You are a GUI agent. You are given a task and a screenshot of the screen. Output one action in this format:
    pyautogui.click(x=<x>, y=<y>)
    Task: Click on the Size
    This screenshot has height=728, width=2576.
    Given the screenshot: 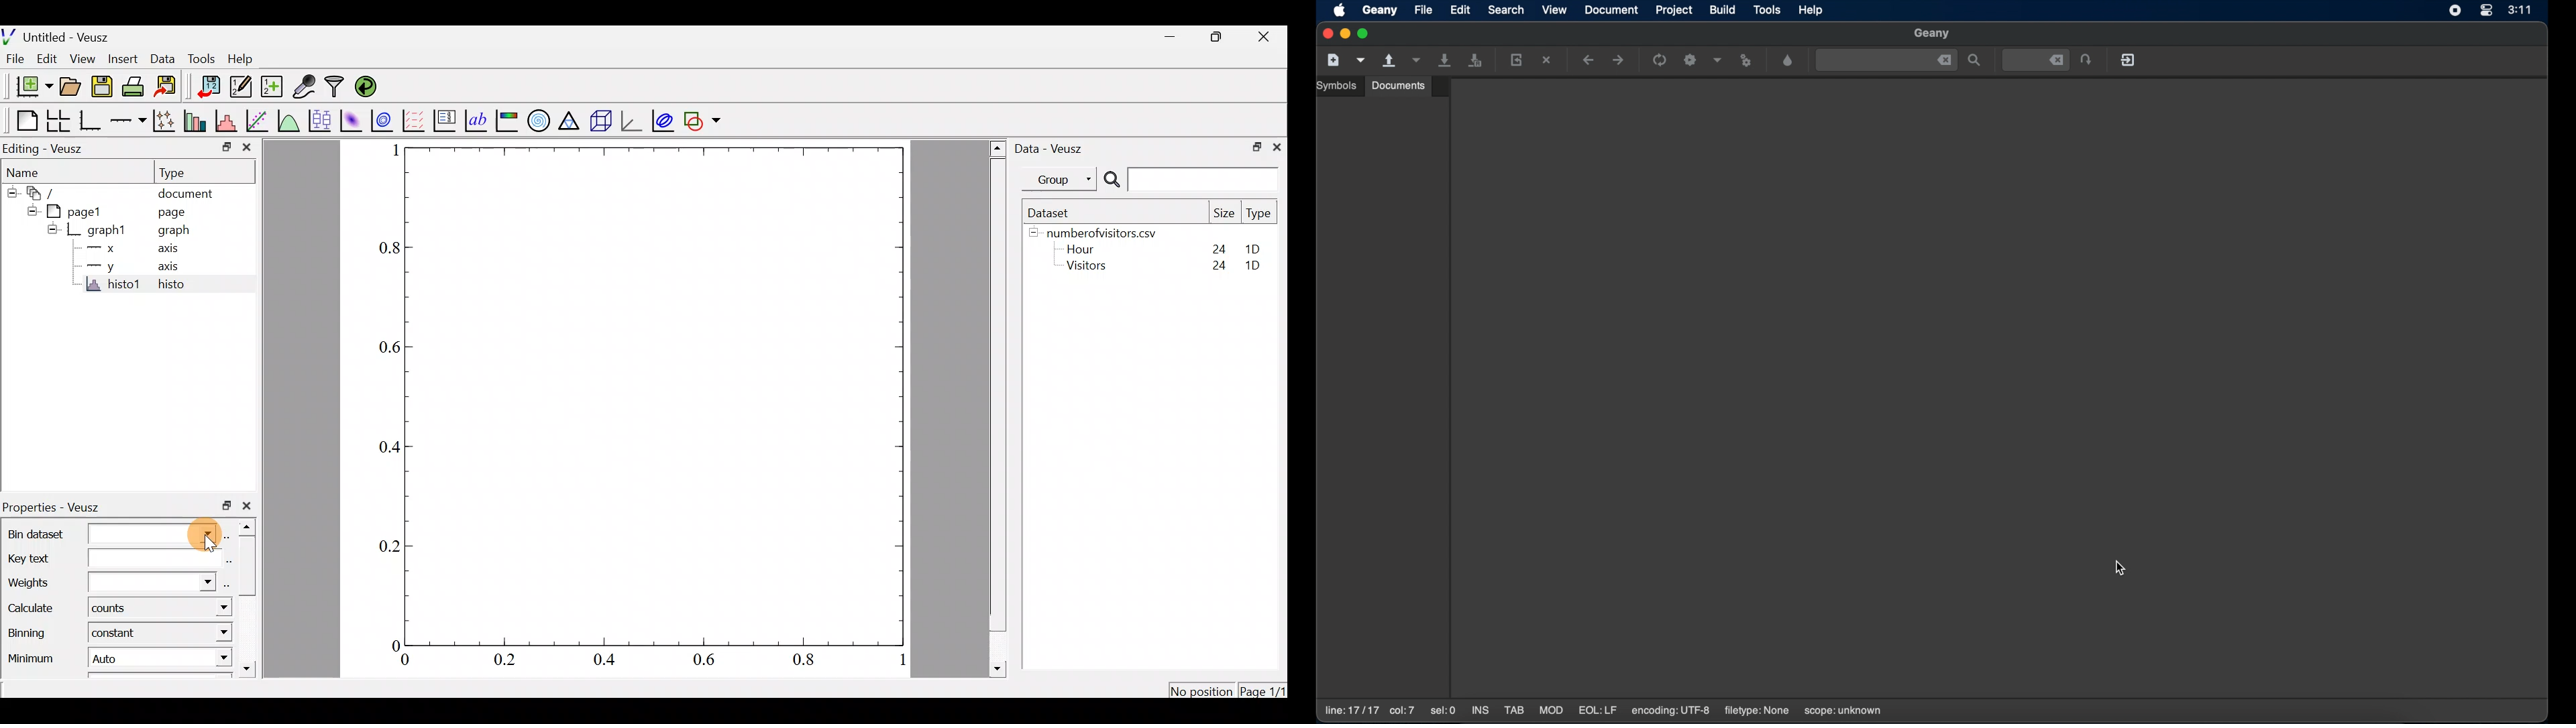 What is the action you would take?
    pyautogui.click(x=1225, y=214)
    